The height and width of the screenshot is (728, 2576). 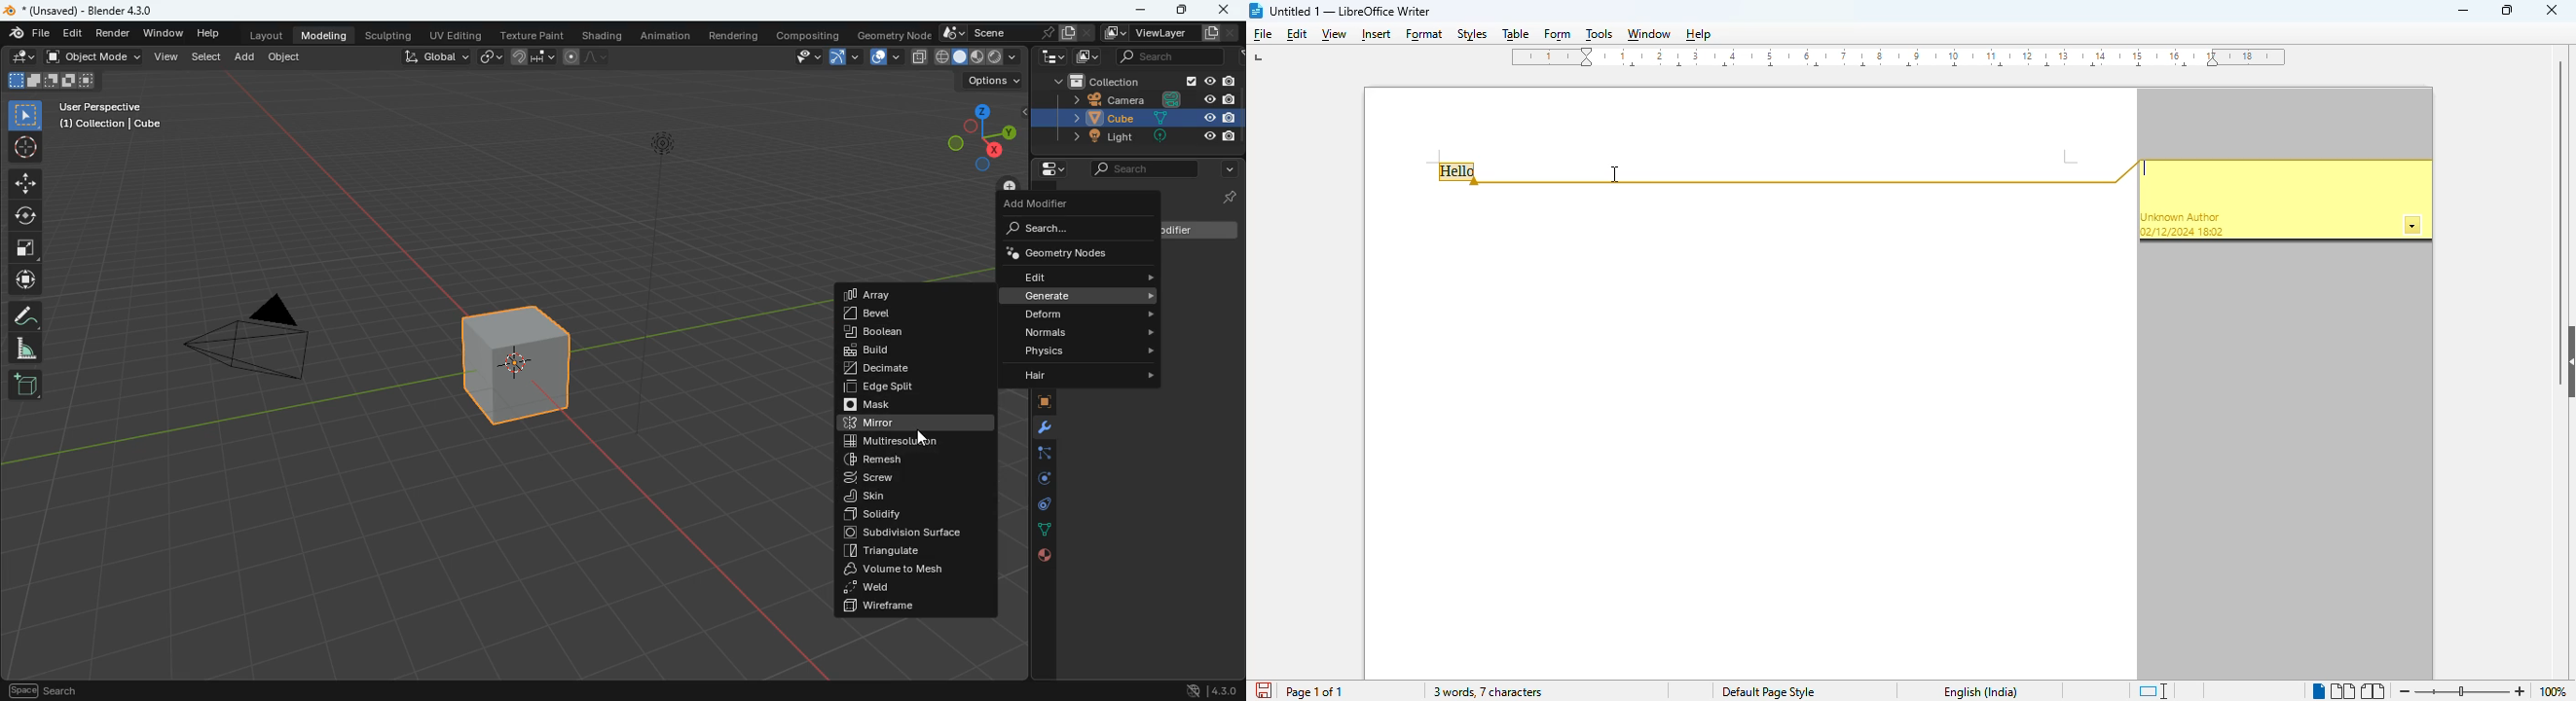 What do you see at coordinates (1748, 433) in the screenshot?
I see `workspace` at bounding box center [1748, 433].